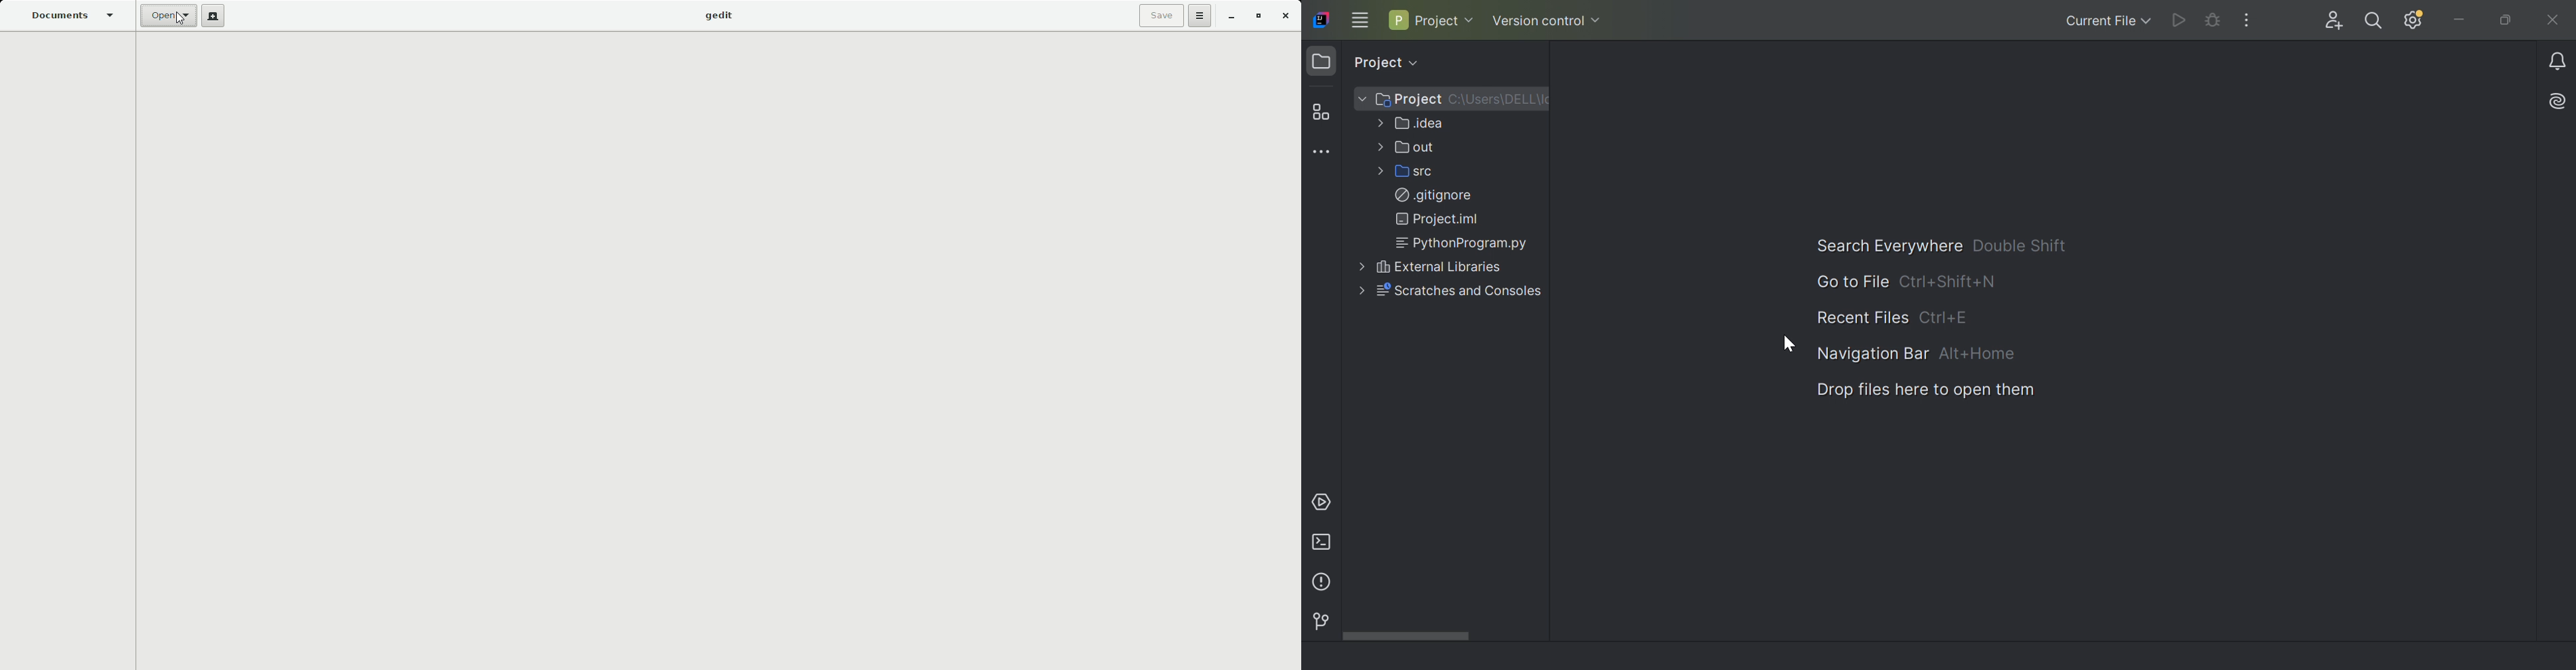 This screenshot has height=672, width=2576. I want to click on Update available. IDE and Project settings, so click(2416, 20).